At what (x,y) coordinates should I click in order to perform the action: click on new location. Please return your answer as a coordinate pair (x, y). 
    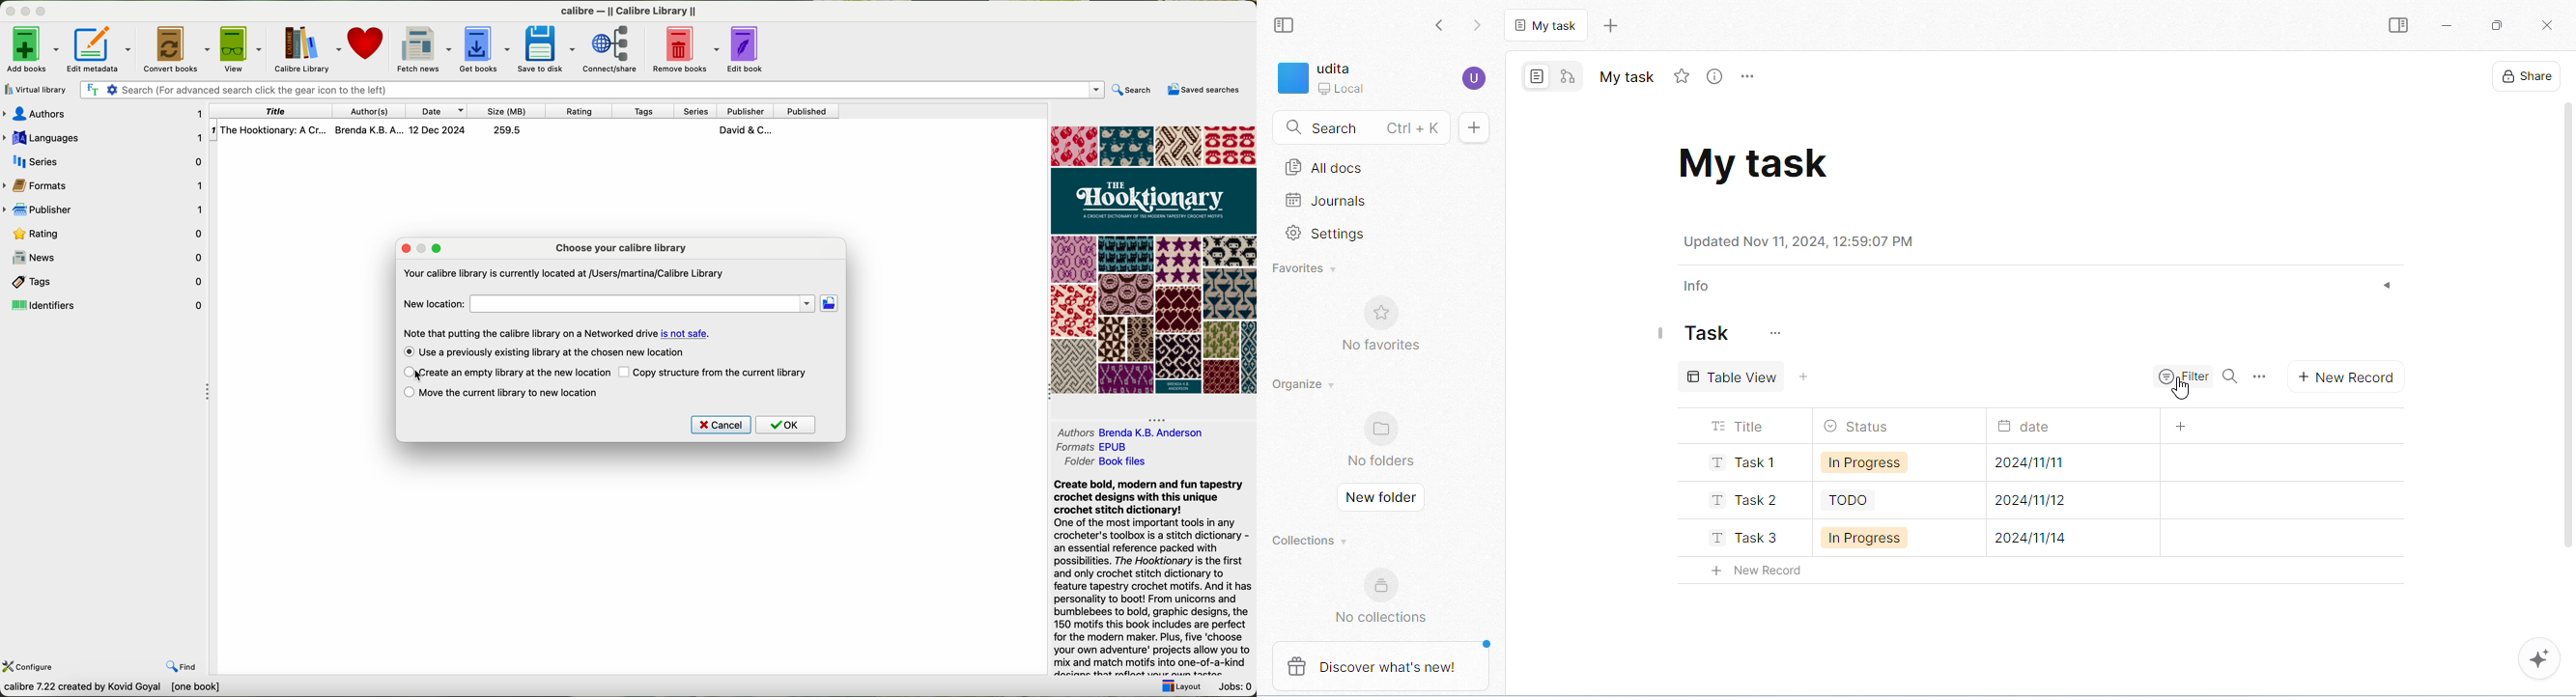
    Looking at the image, I should click on (608, 302).